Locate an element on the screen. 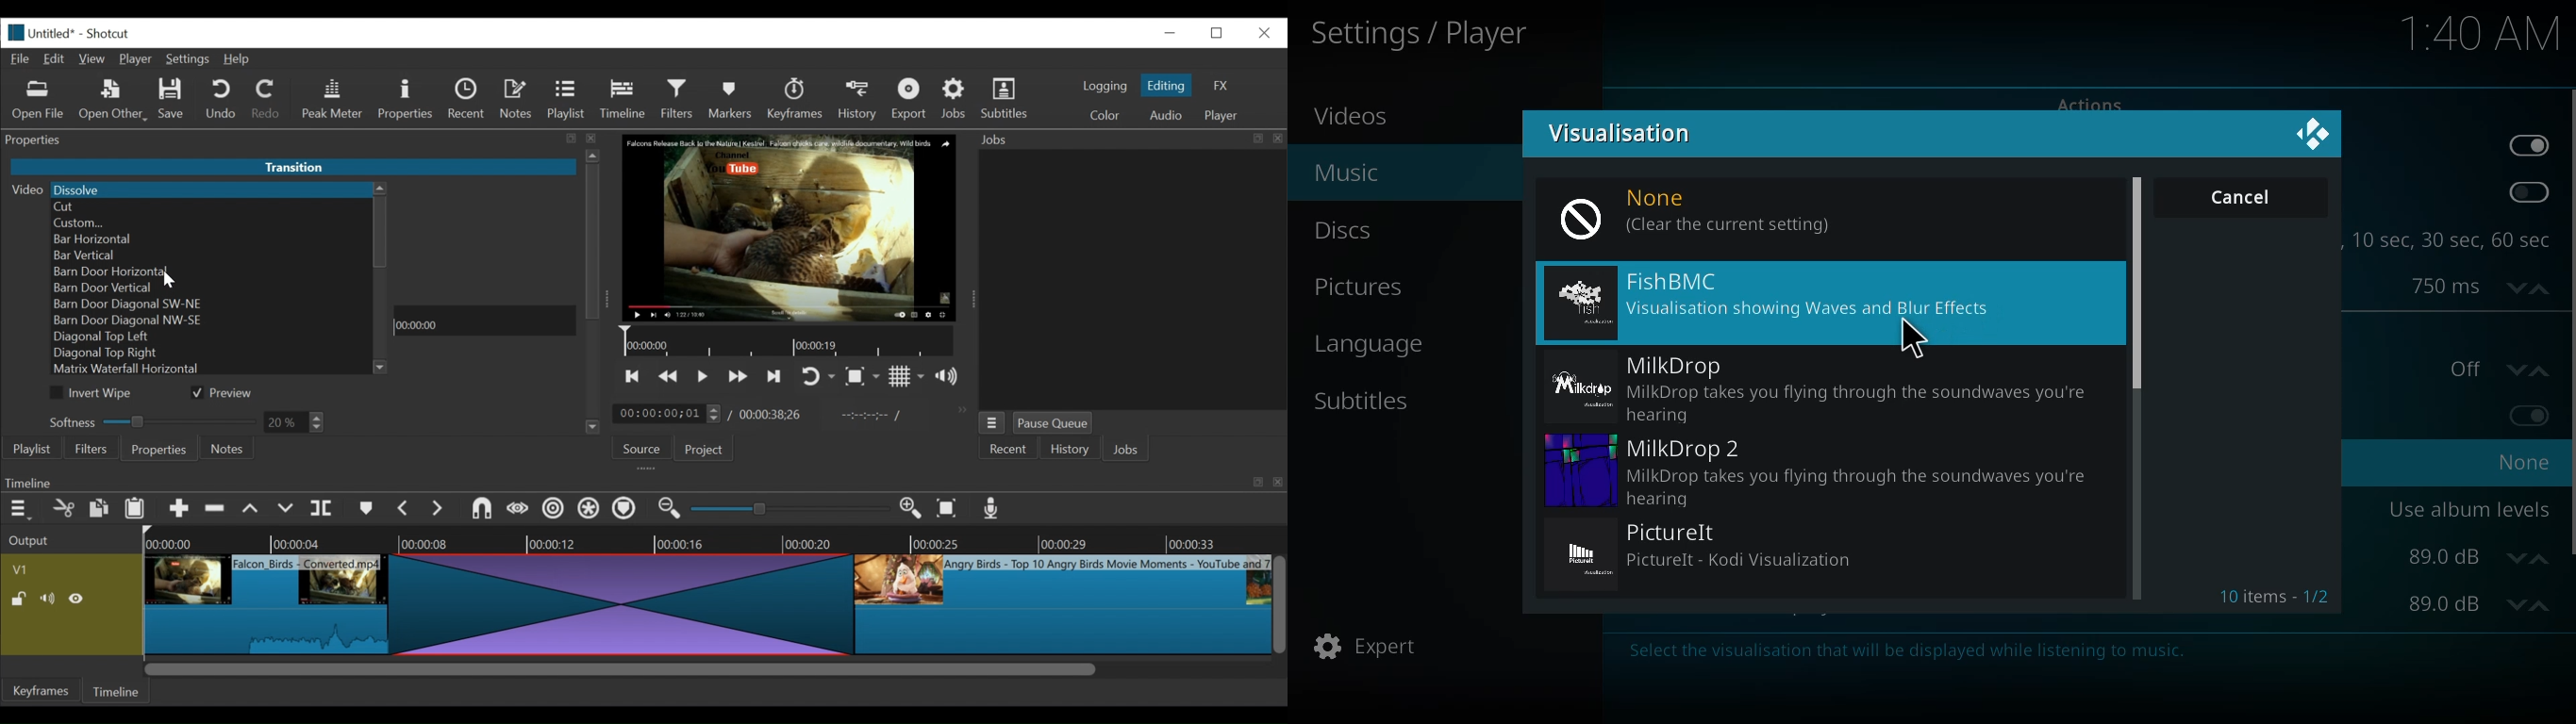 Image resolution: width=2576 pixels, height=728 pixels. Timeline is located at coordinates (626, 97).